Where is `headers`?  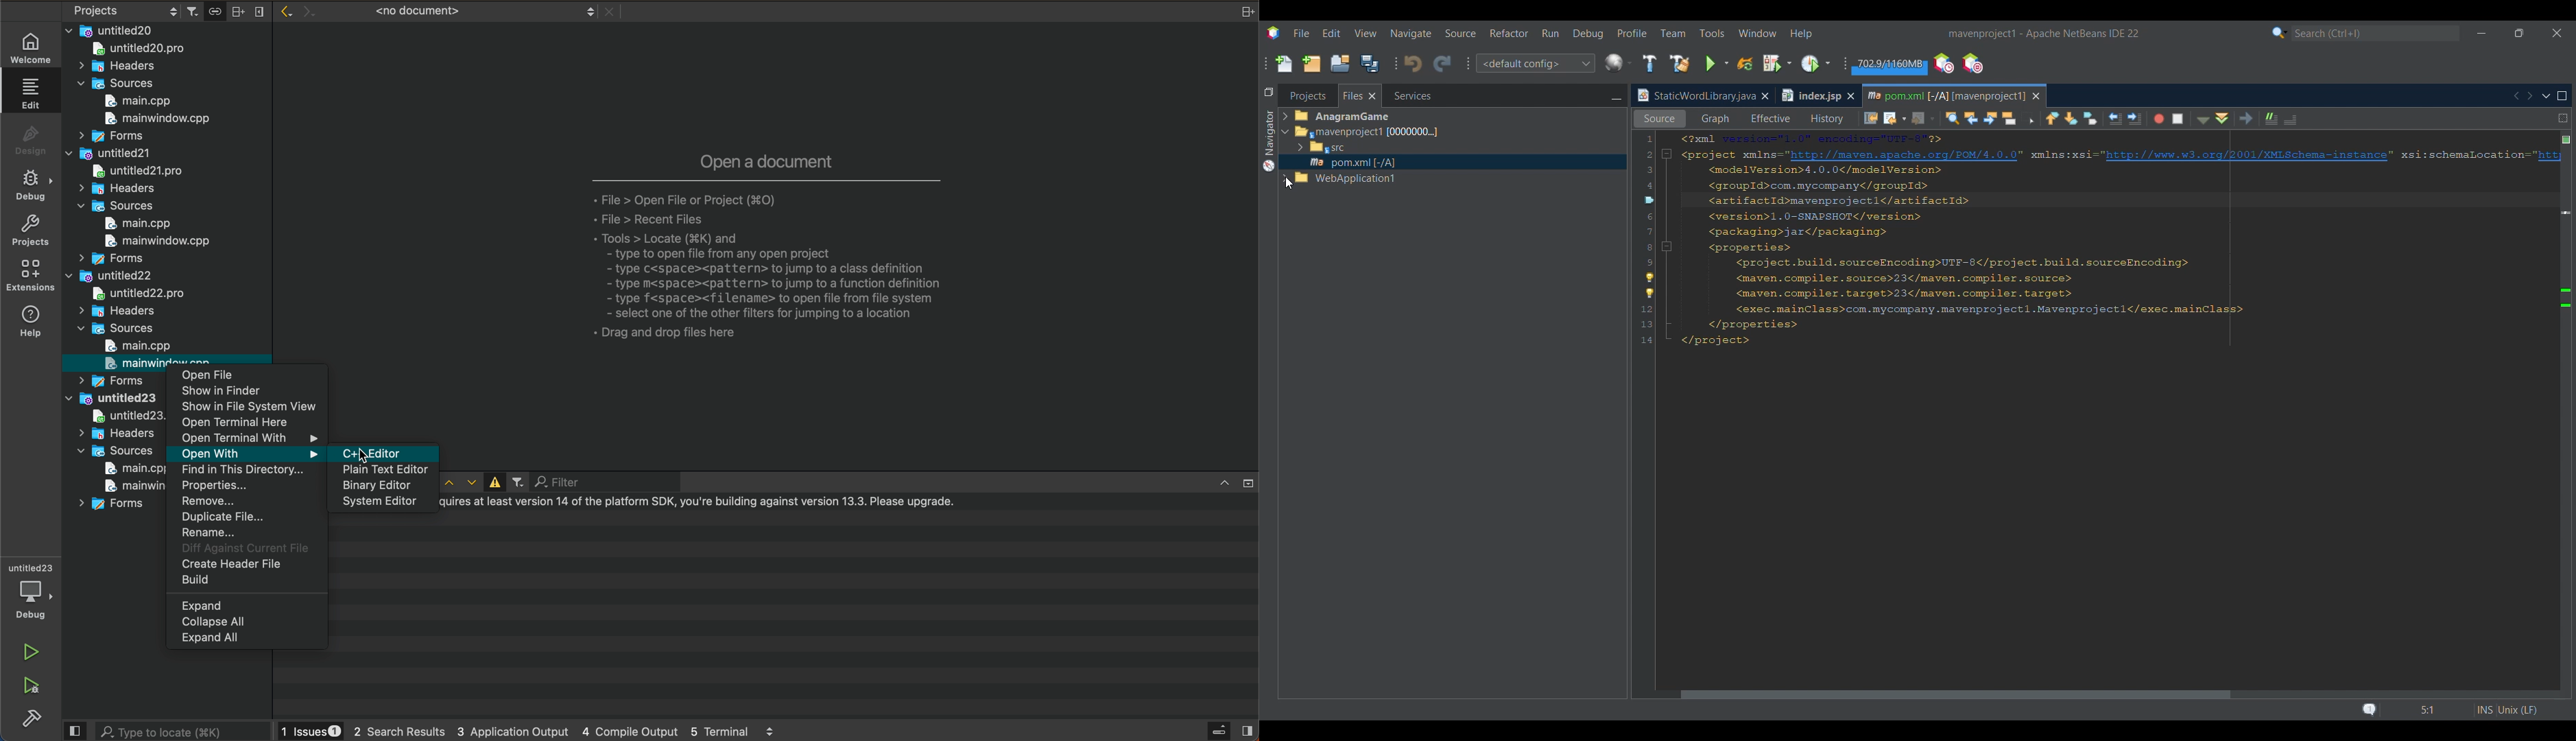
headers is located at coordinates (115, 311).